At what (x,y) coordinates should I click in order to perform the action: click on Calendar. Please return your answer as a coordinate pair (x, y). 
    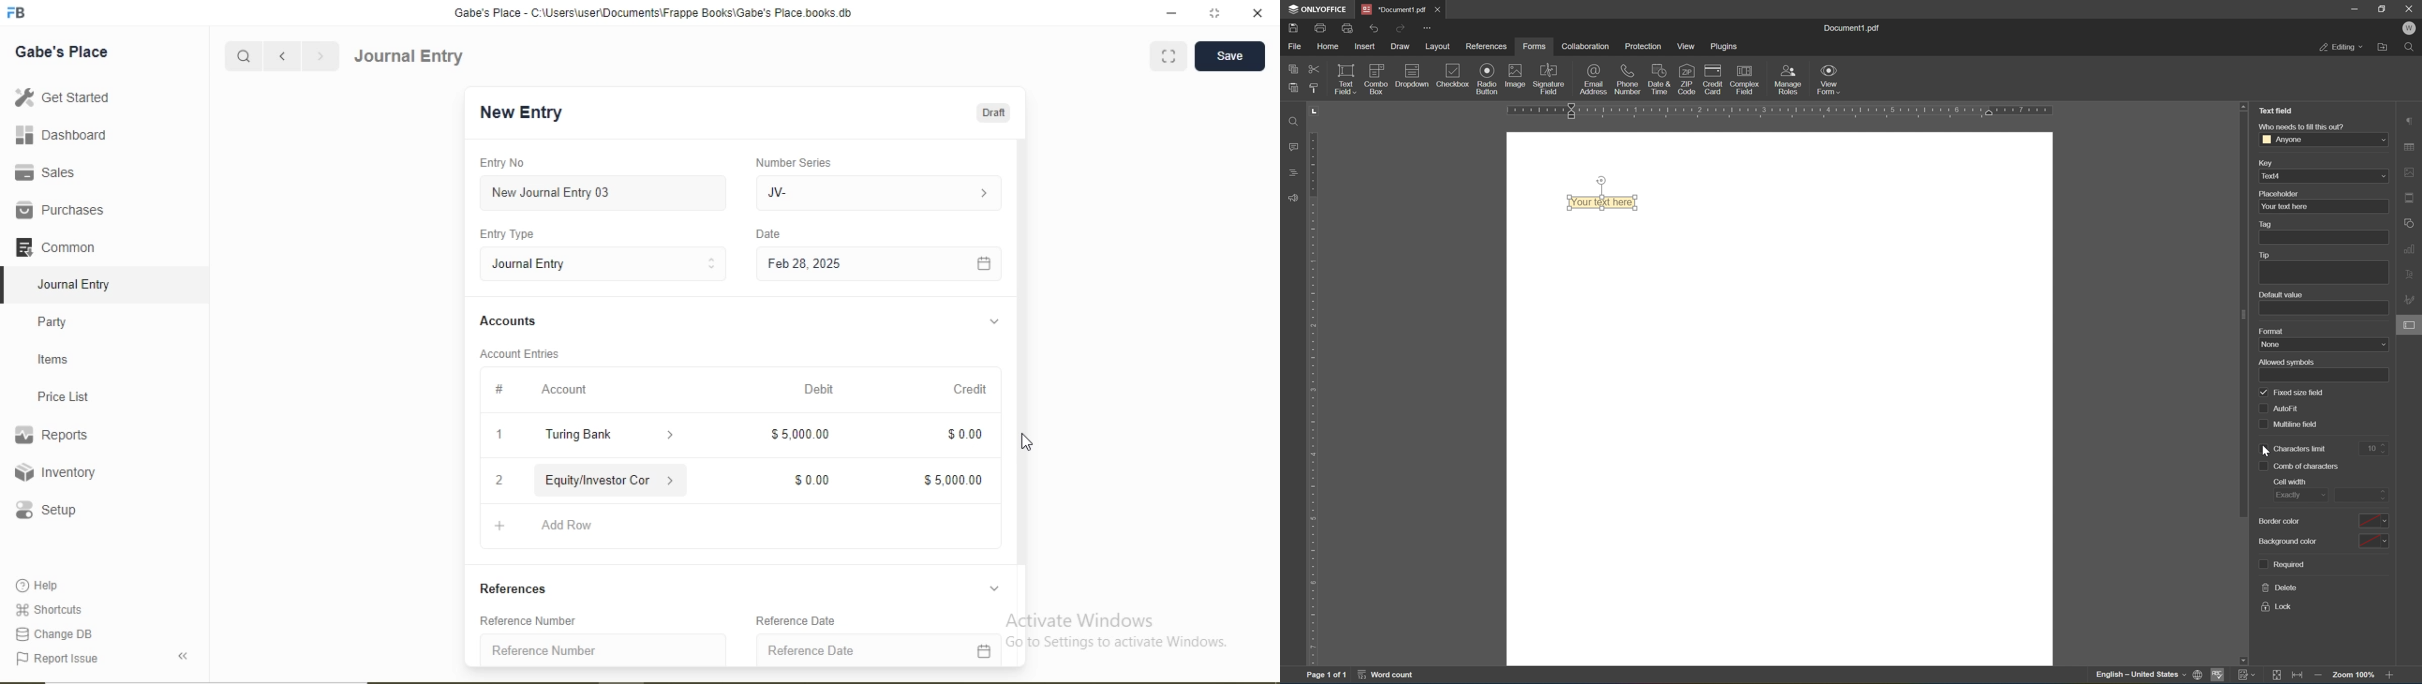
    Looking at the image, I should click on (984, 265).